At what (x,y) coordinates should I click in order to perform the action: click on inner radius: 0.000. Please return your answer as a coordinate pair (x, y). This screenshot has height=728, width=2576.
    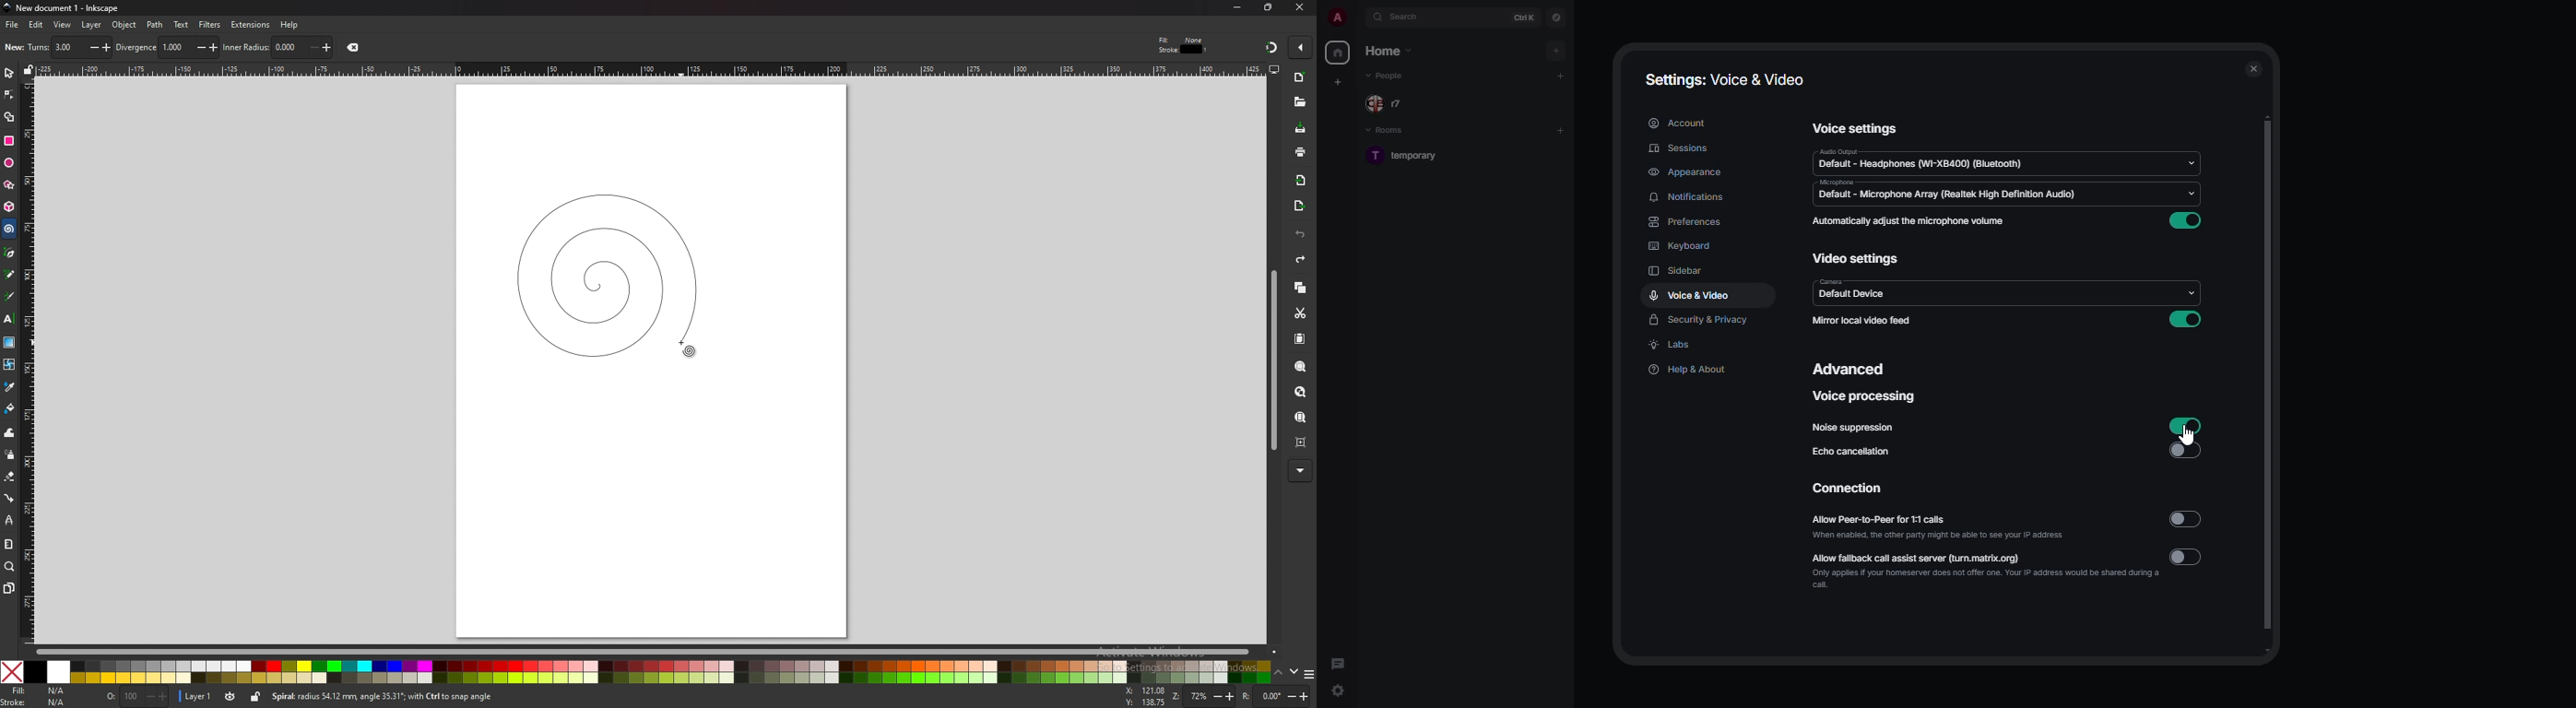
    Looking at the image, I should click on (278, 47).